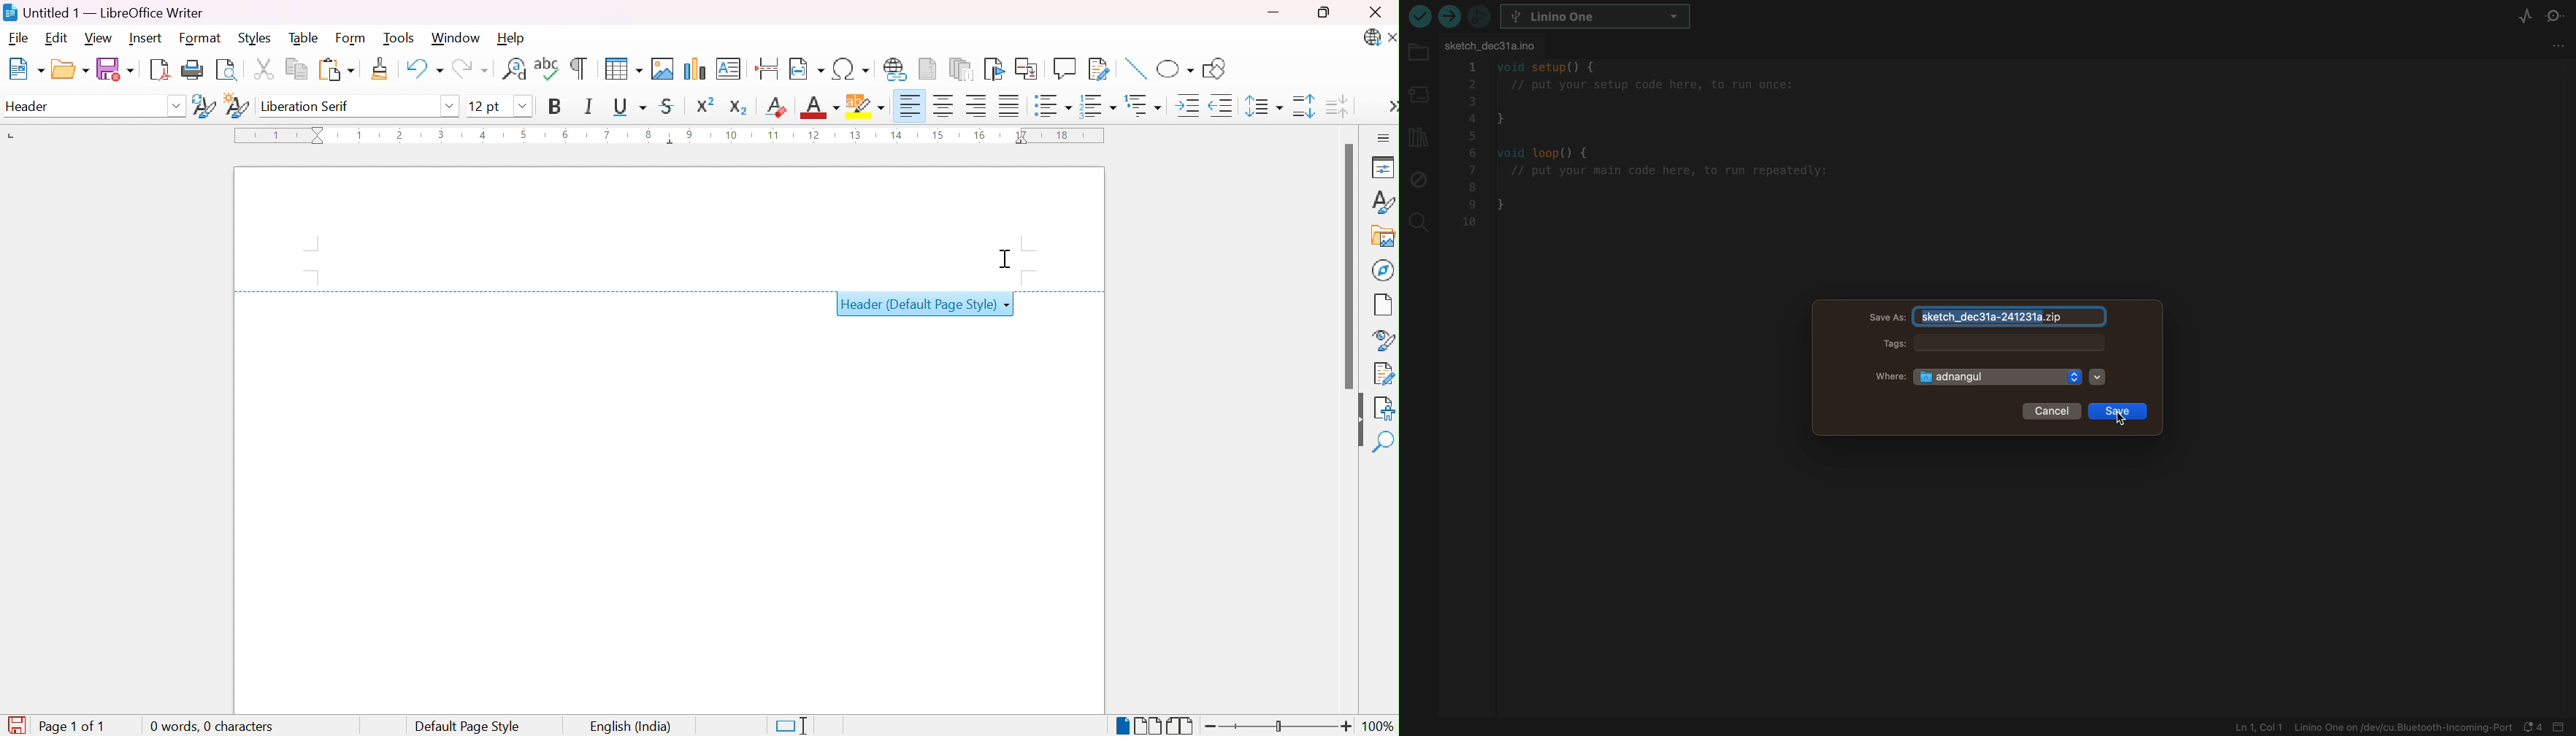 Image resolution: width=2576 pixels, height=756 pixels. What do you see at coordinates (557, 107) in the screenshot?
I see `Bold` at bounding box center [557, 107].